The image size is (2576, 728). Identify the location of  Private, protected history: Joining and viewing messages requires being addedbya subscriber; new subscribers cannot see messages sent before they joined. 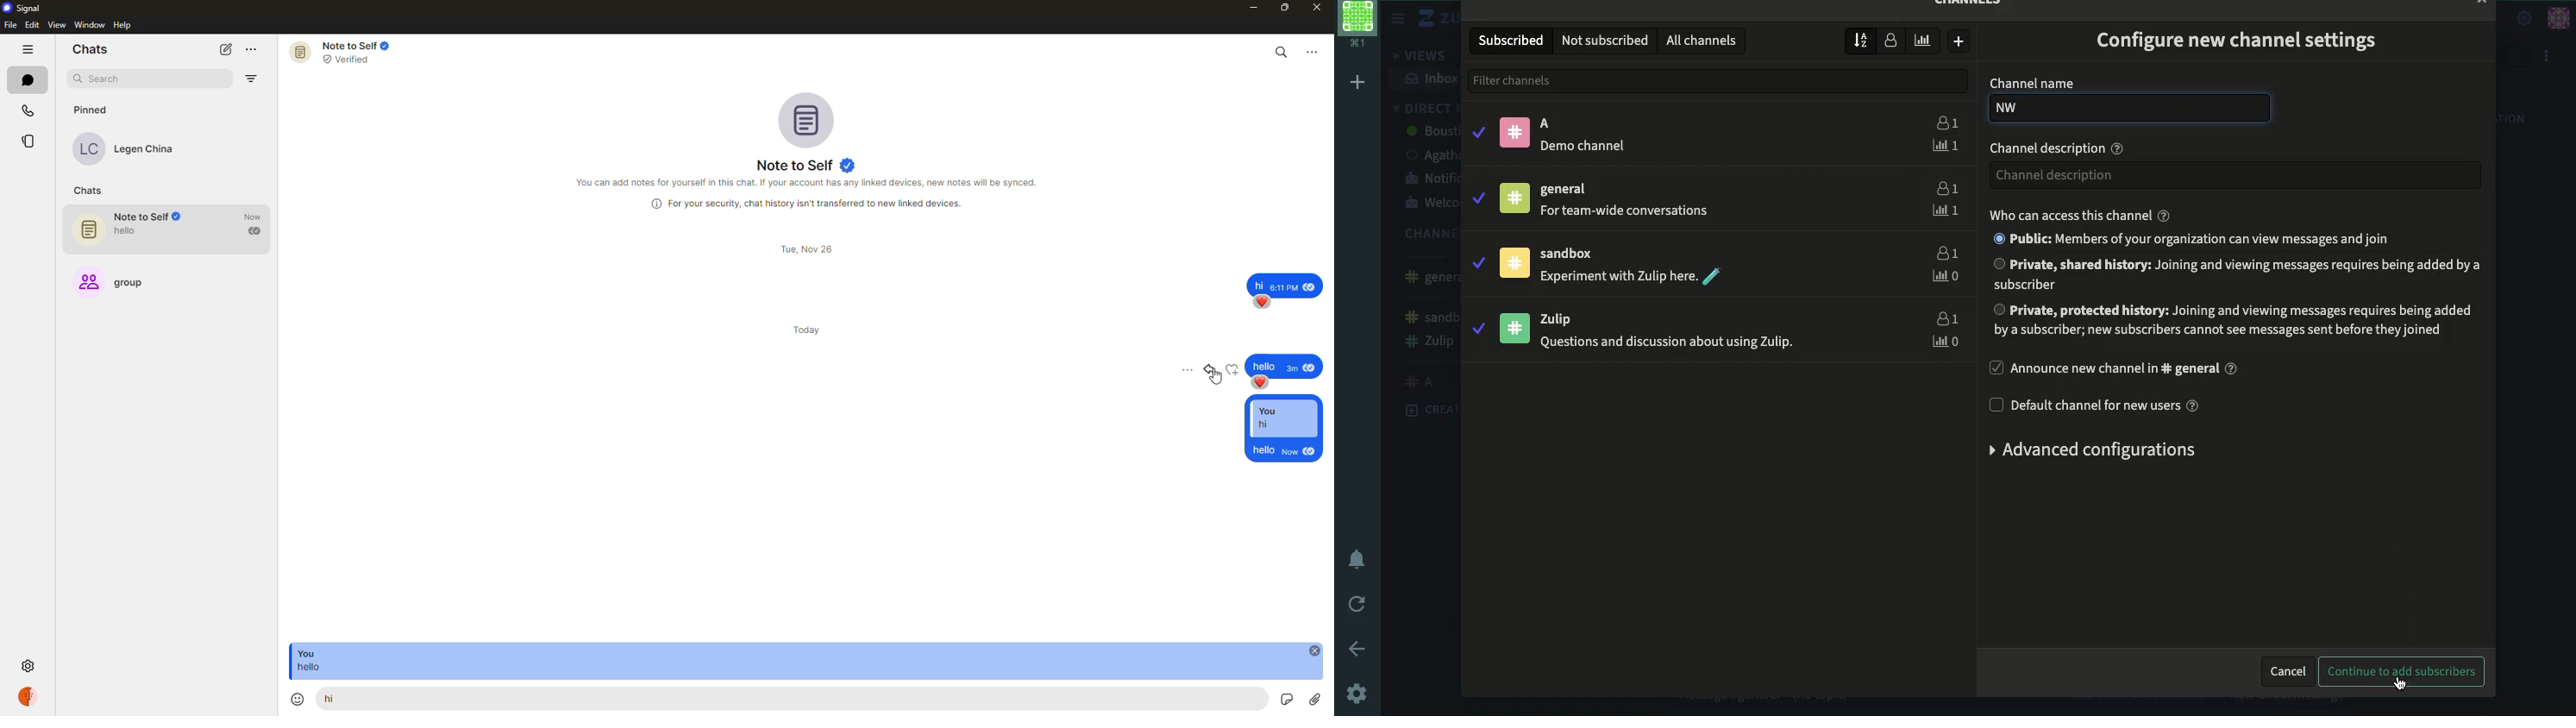
(2241, 323).